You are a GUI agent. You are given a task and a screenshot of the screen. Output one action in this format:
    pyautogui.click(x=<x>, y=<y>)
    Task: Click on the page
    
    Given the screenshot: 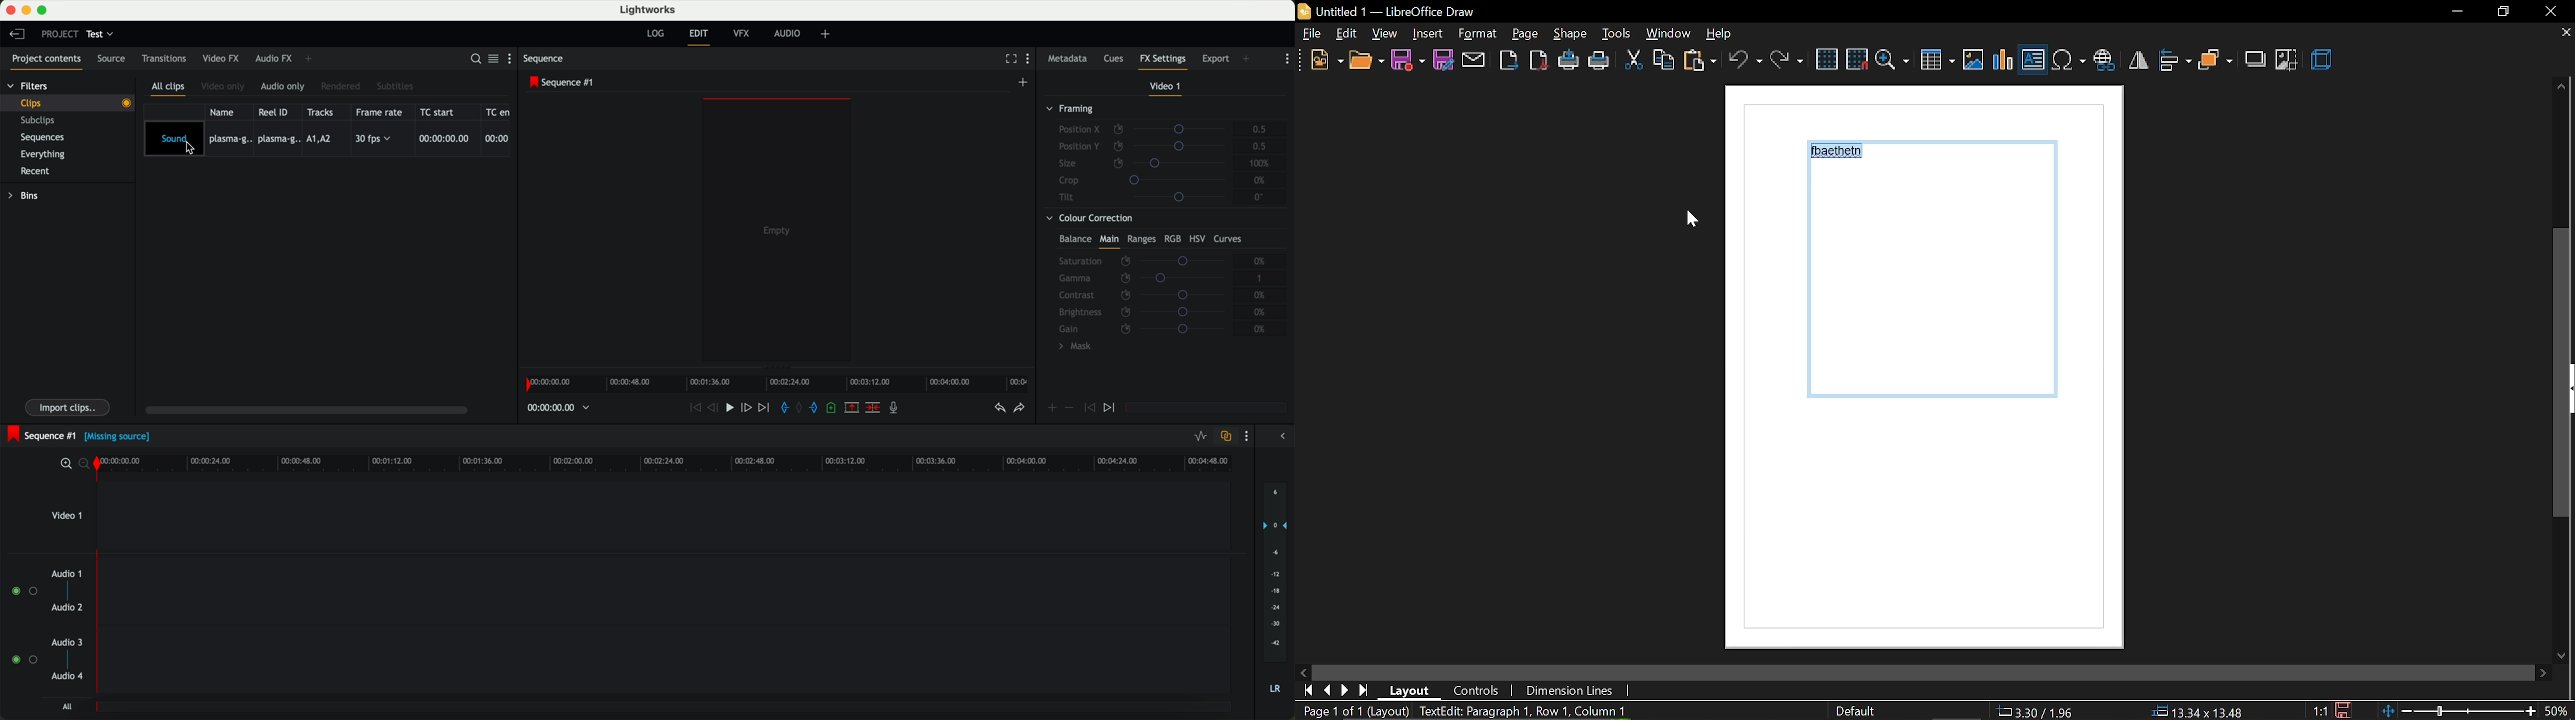 What is the action you would take?
    pyautogui.click(x=1571, y=33)
    